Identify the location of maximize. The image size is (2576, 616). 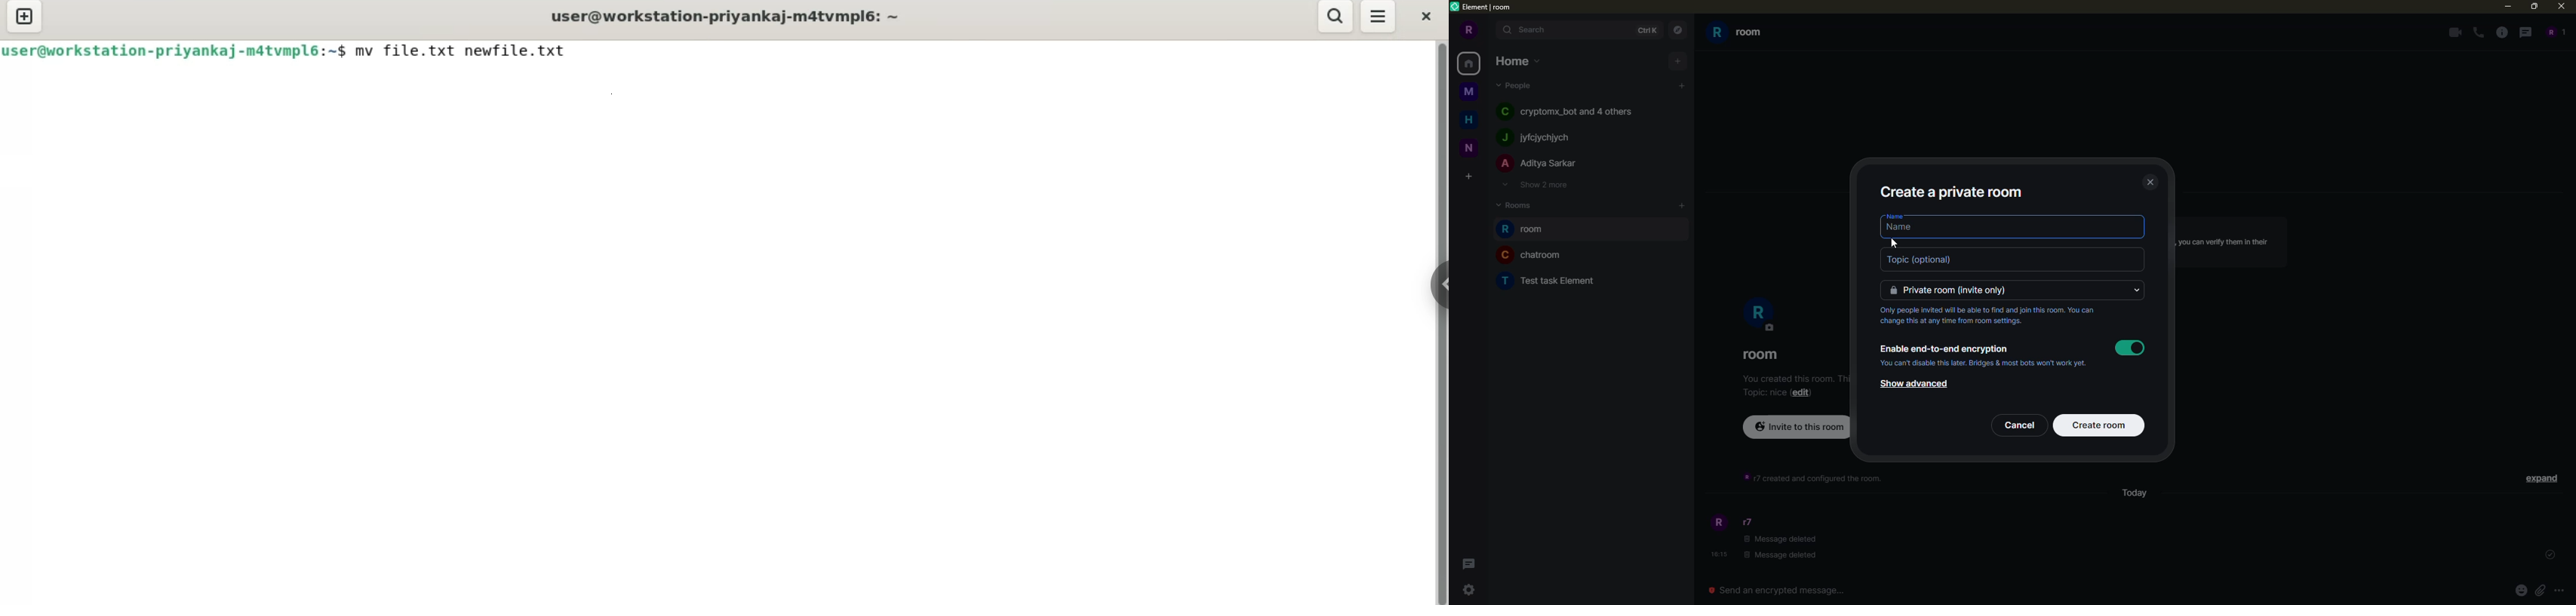
(2533, 6).